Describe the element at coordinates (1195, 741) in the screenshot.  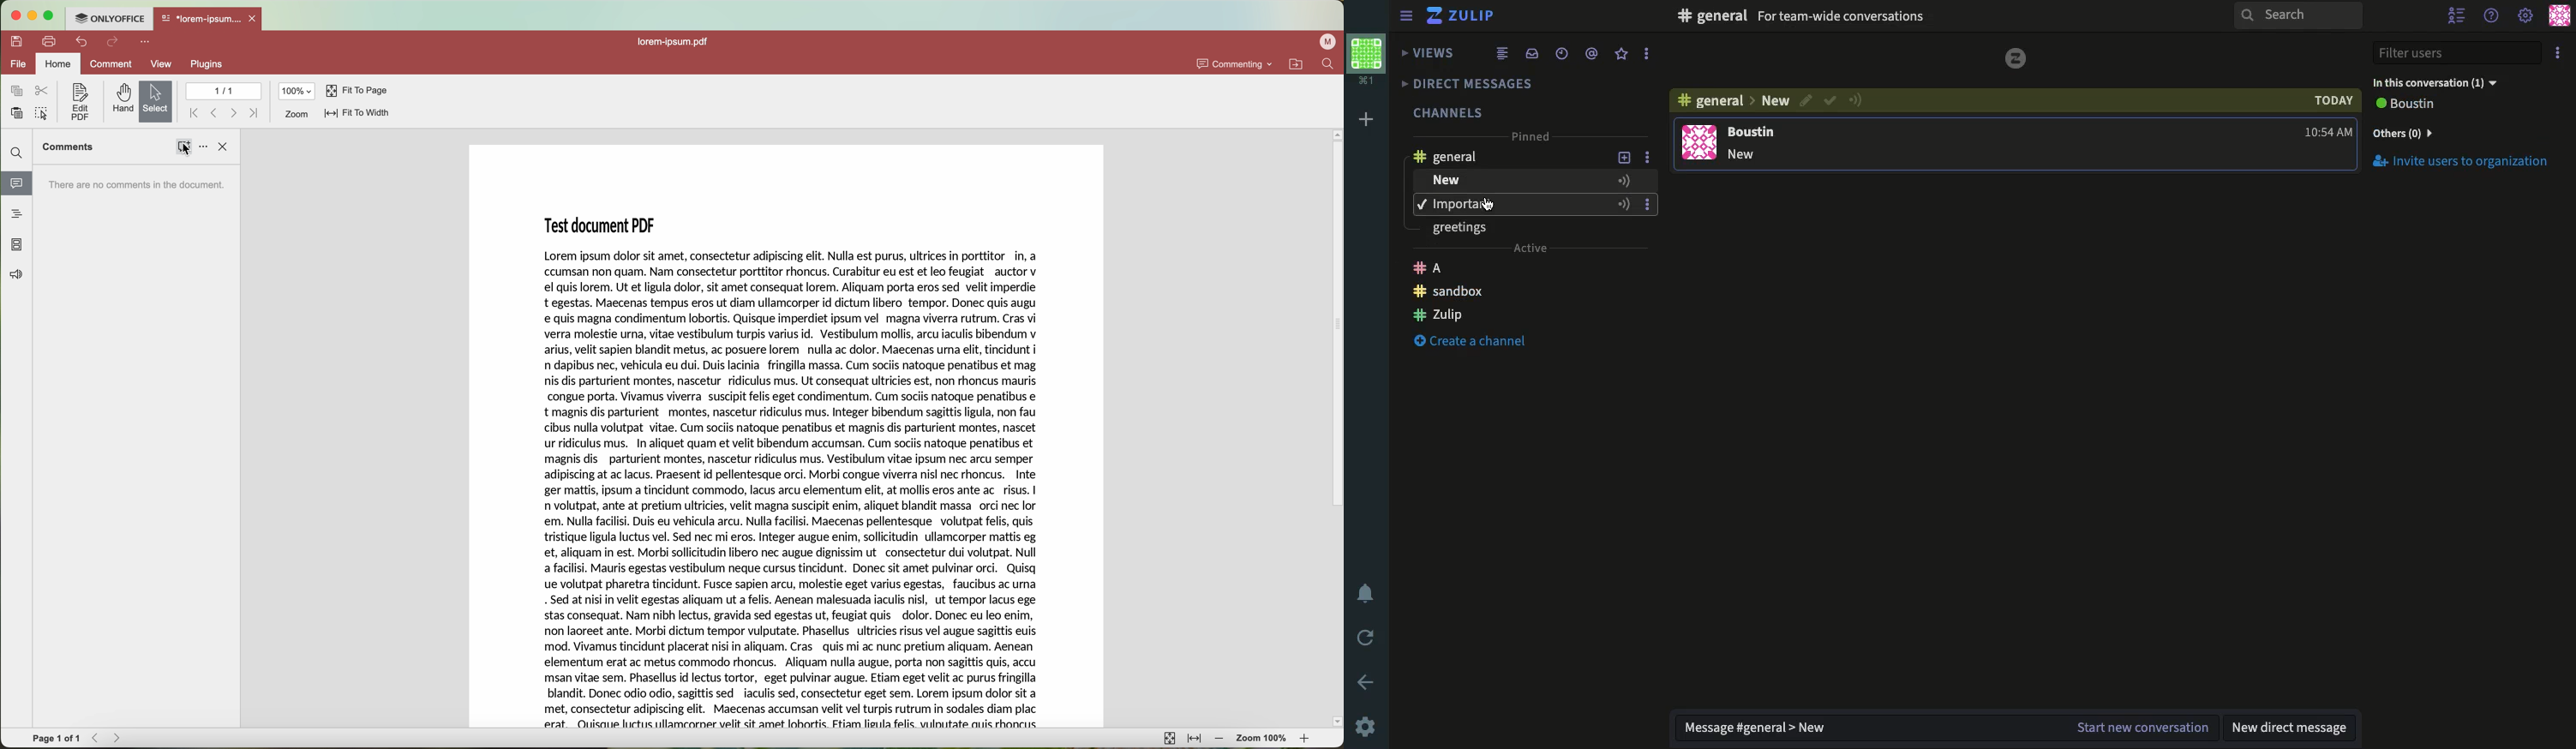
I see `fit to width` at that location.